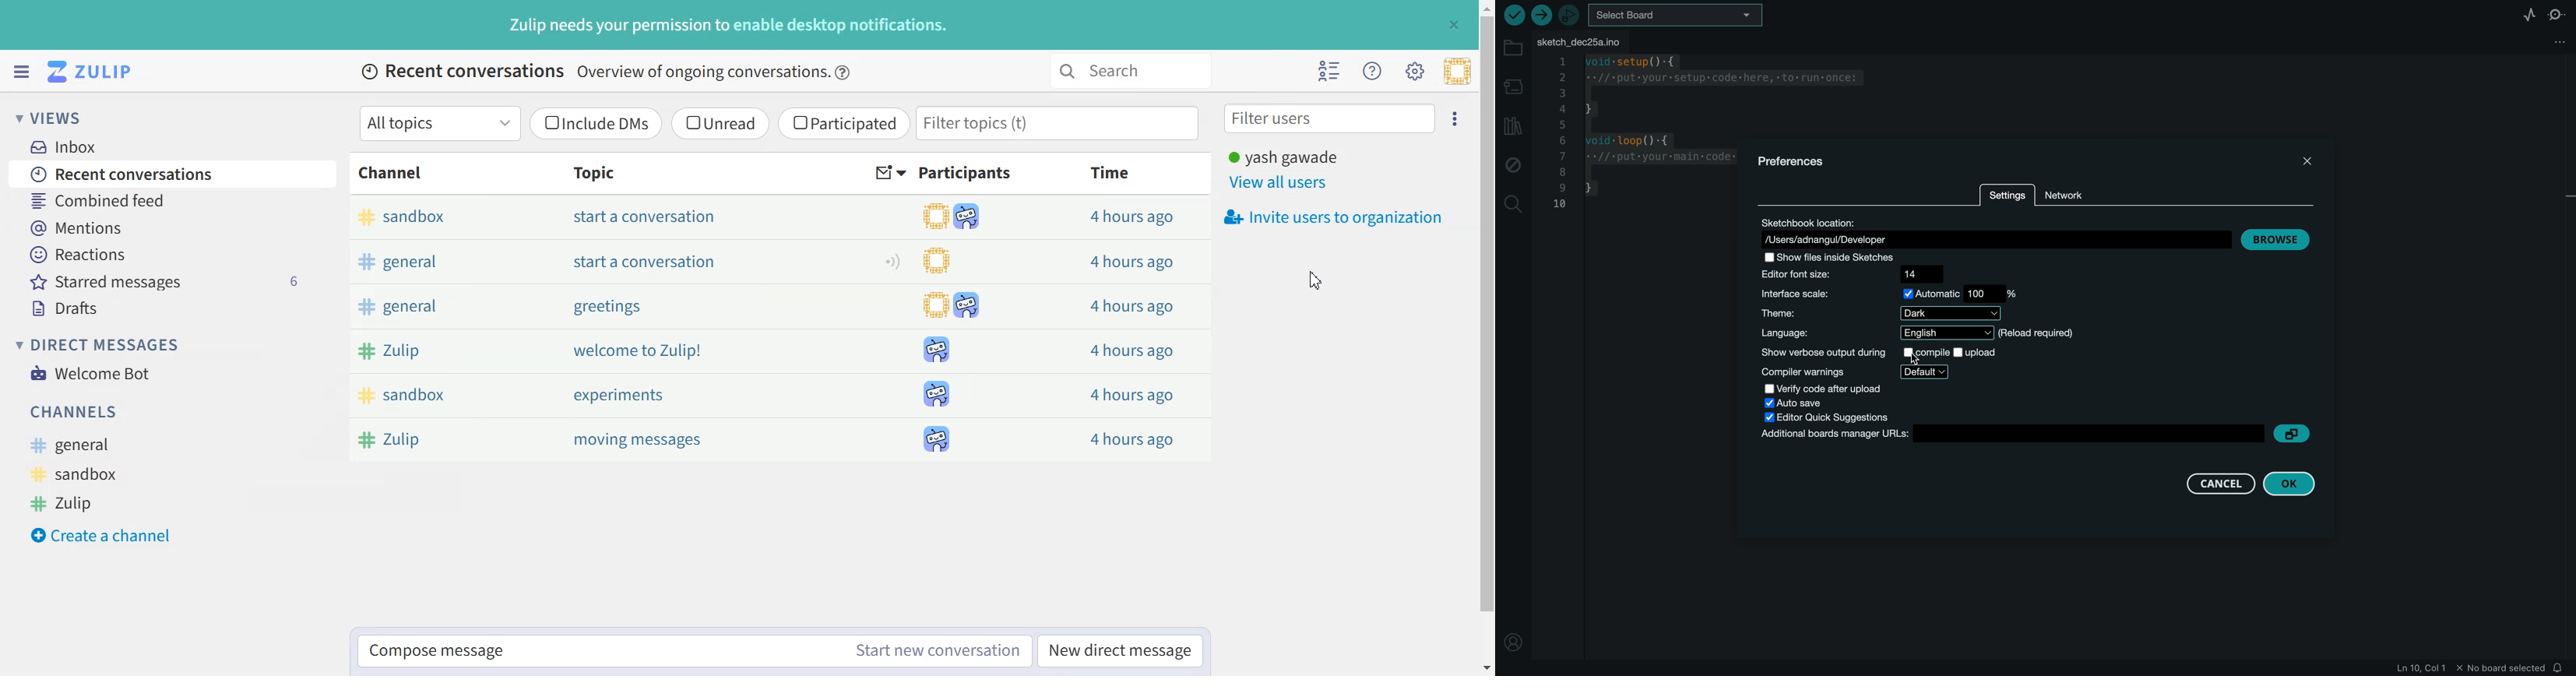  What do you see at coordinates (1128, 307) in the screenshot?
I see `4 hours ago` at bounding box center [1128, 307].